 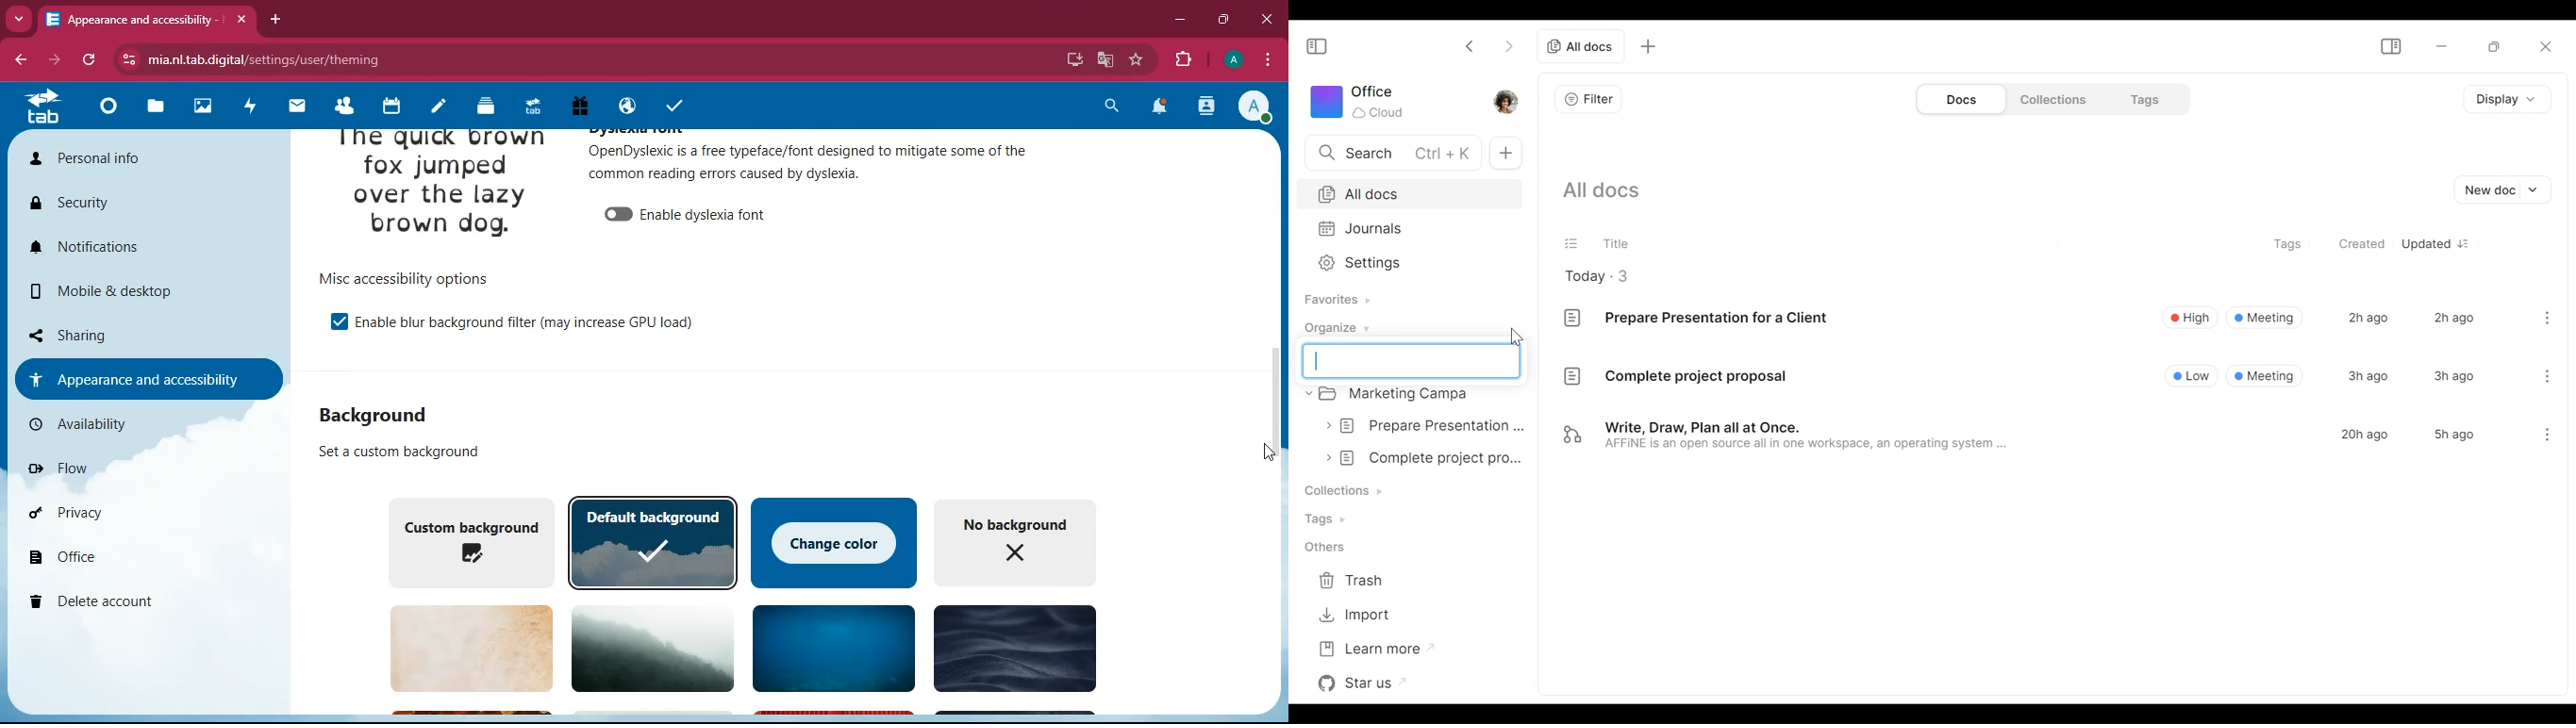 I want to click on appearance, so click(x=146, y=378).